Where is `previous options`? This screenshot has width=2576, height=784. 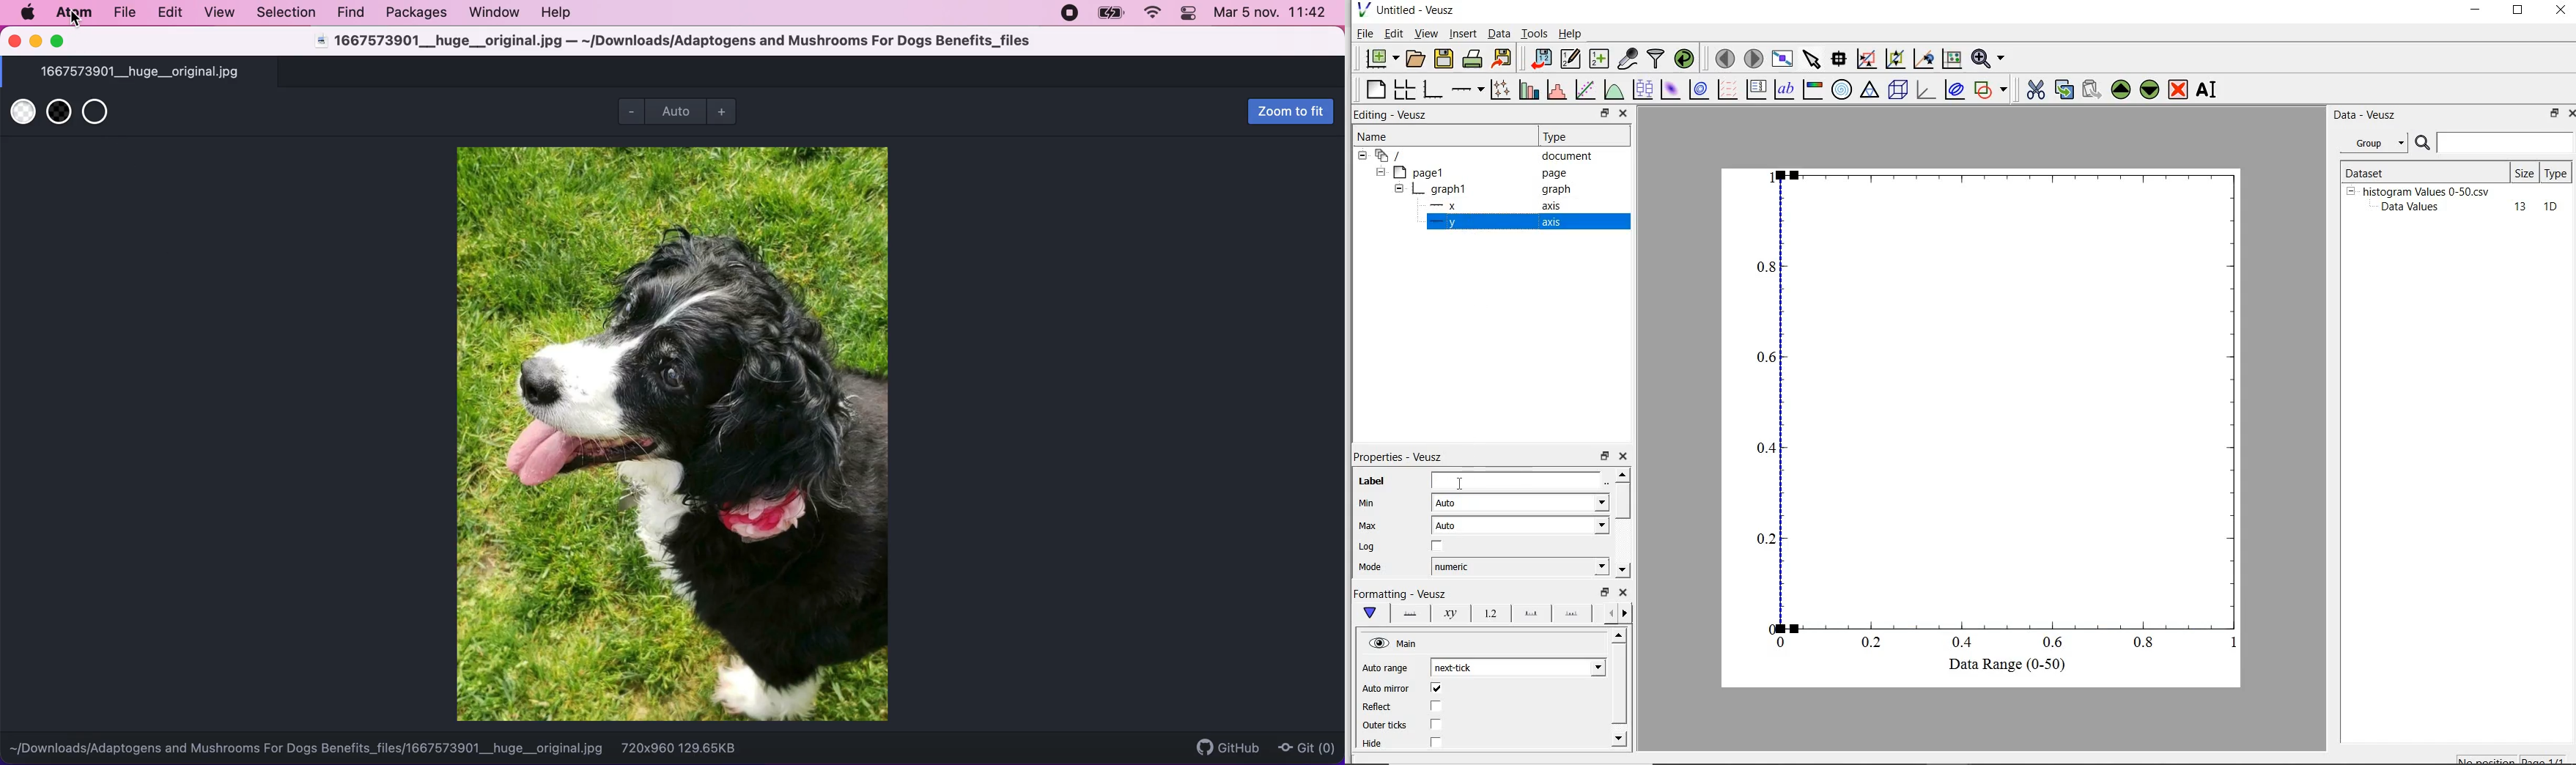 previous options is located at coordinates (1609, 613).